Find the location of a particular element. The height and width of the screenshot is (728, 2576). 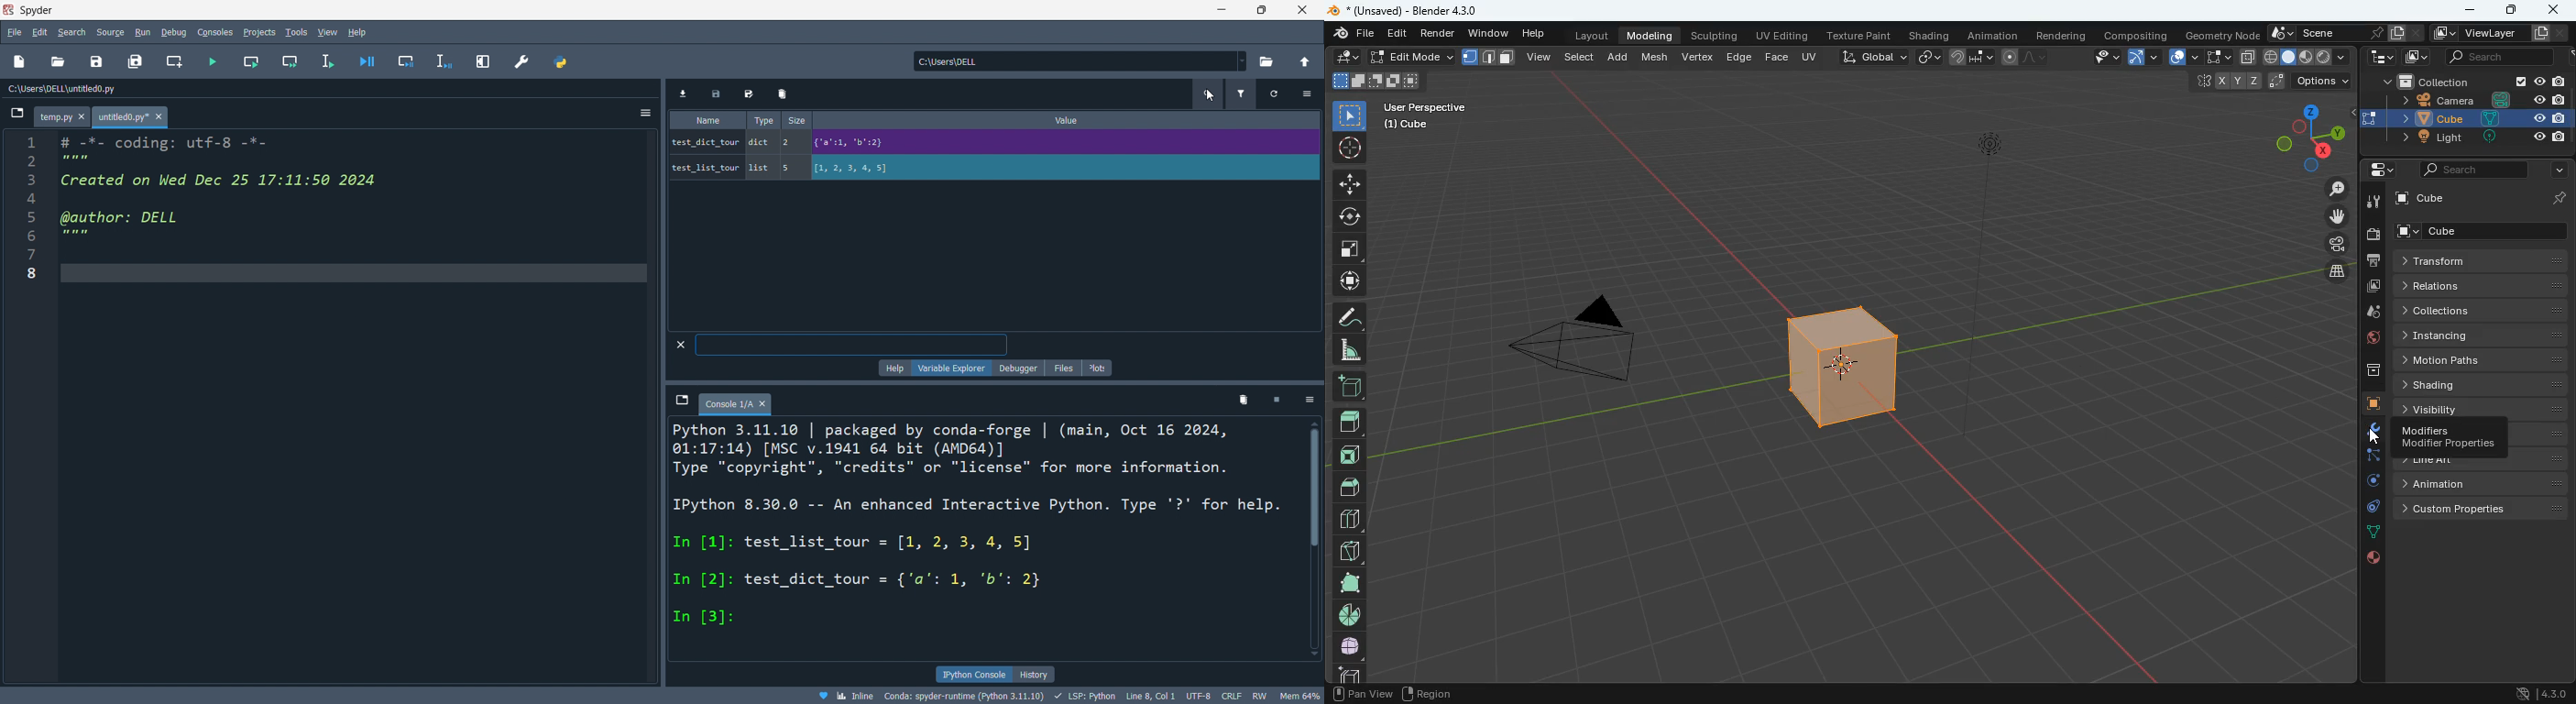

create cell is located at coordinates (174, 63).